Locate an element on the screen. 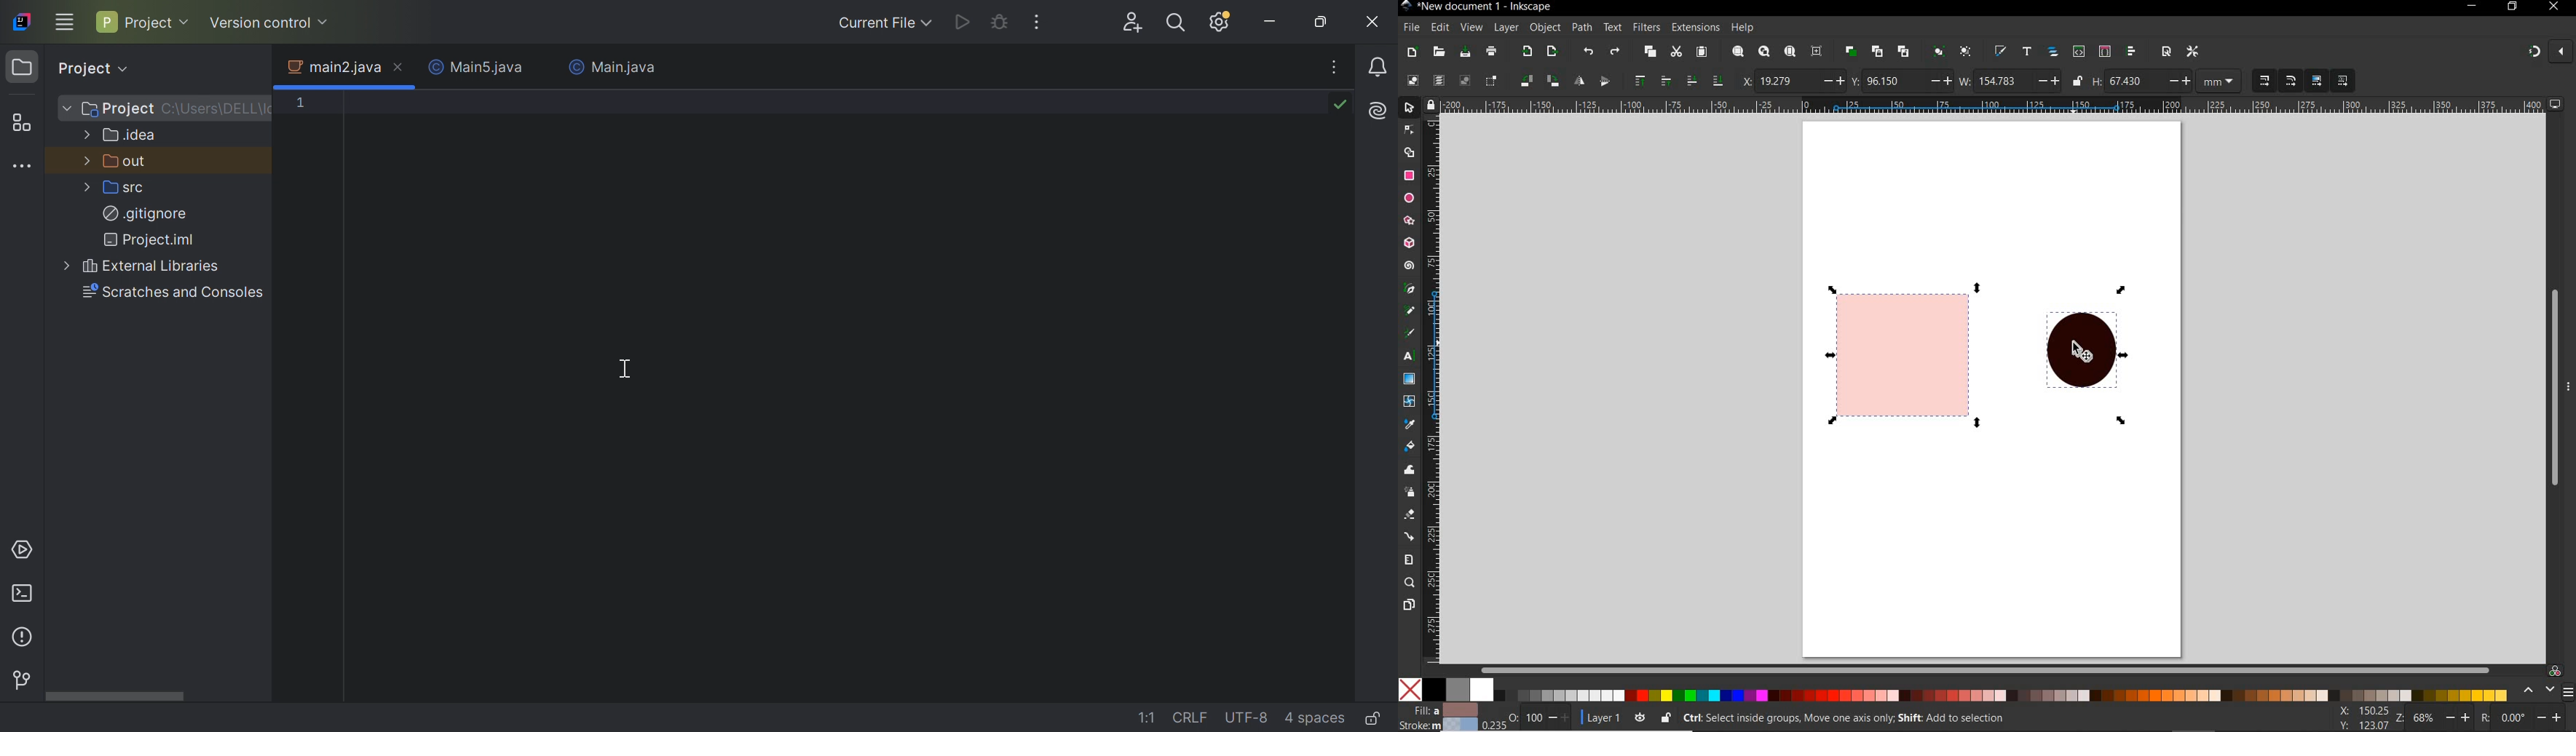  snapping on and off is located at coordinates (2550, 50).